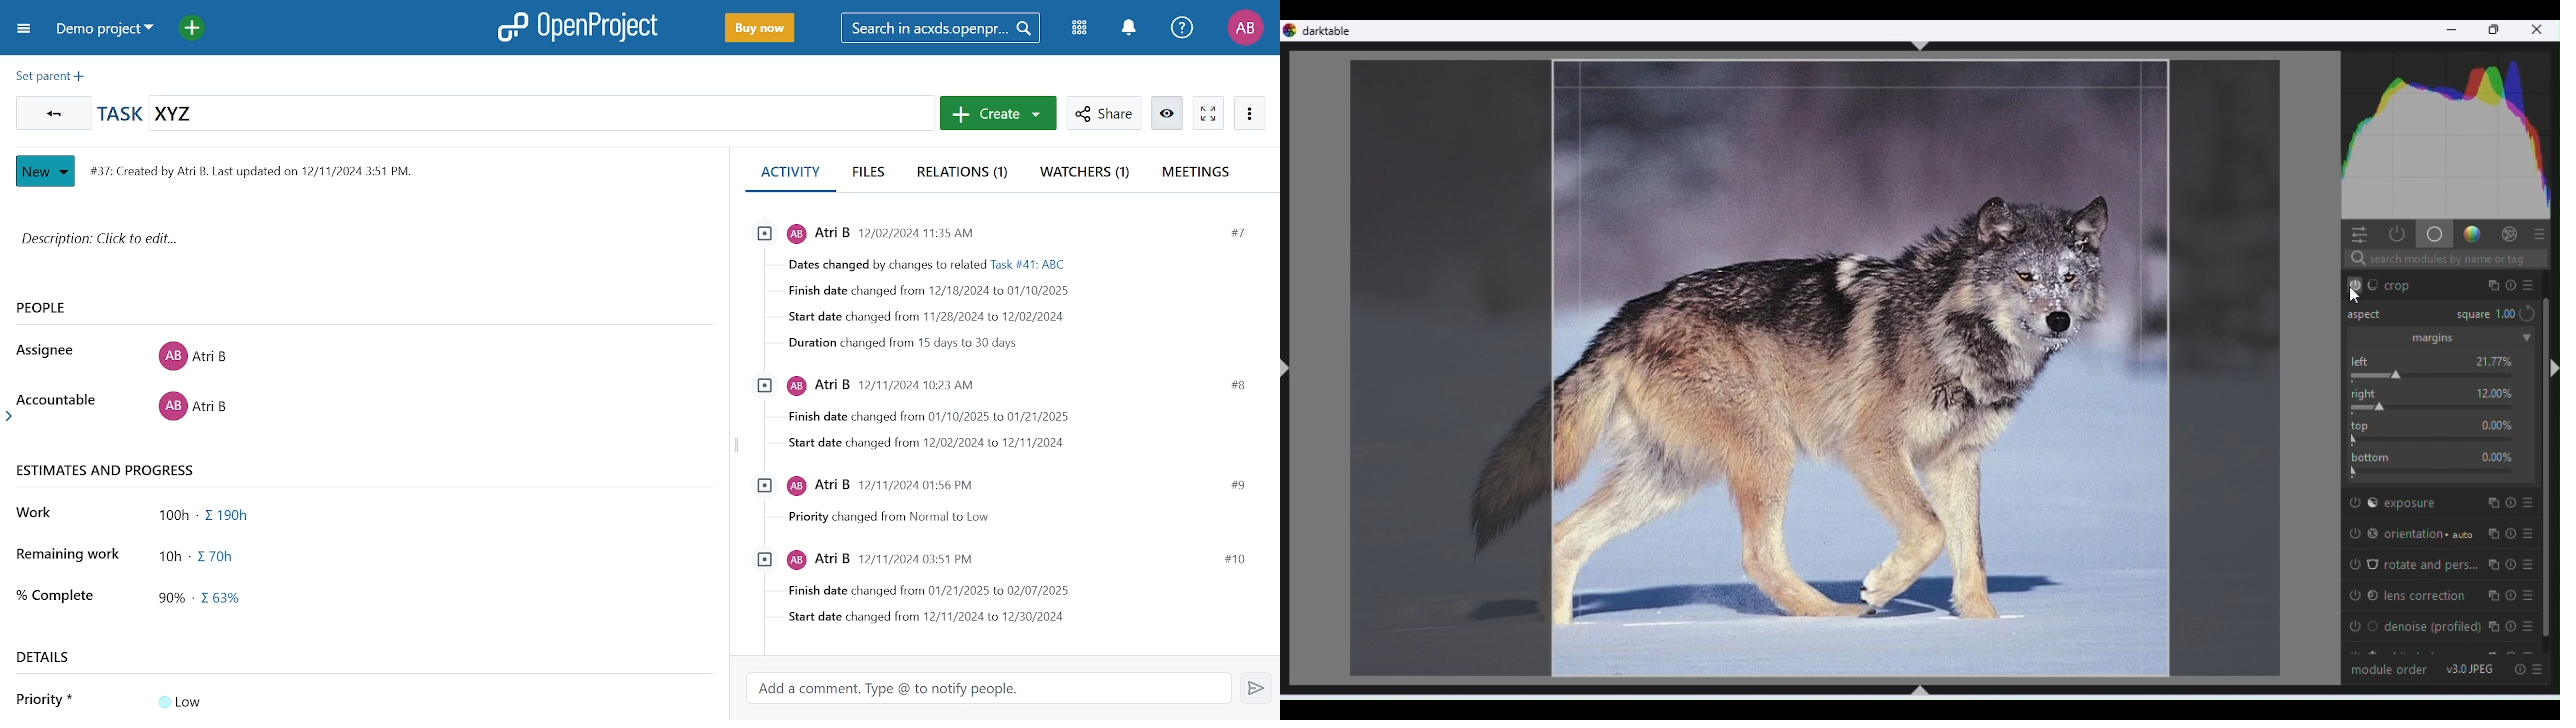 The image size is (2576, 728). I want to click on , so click(2483, 315).